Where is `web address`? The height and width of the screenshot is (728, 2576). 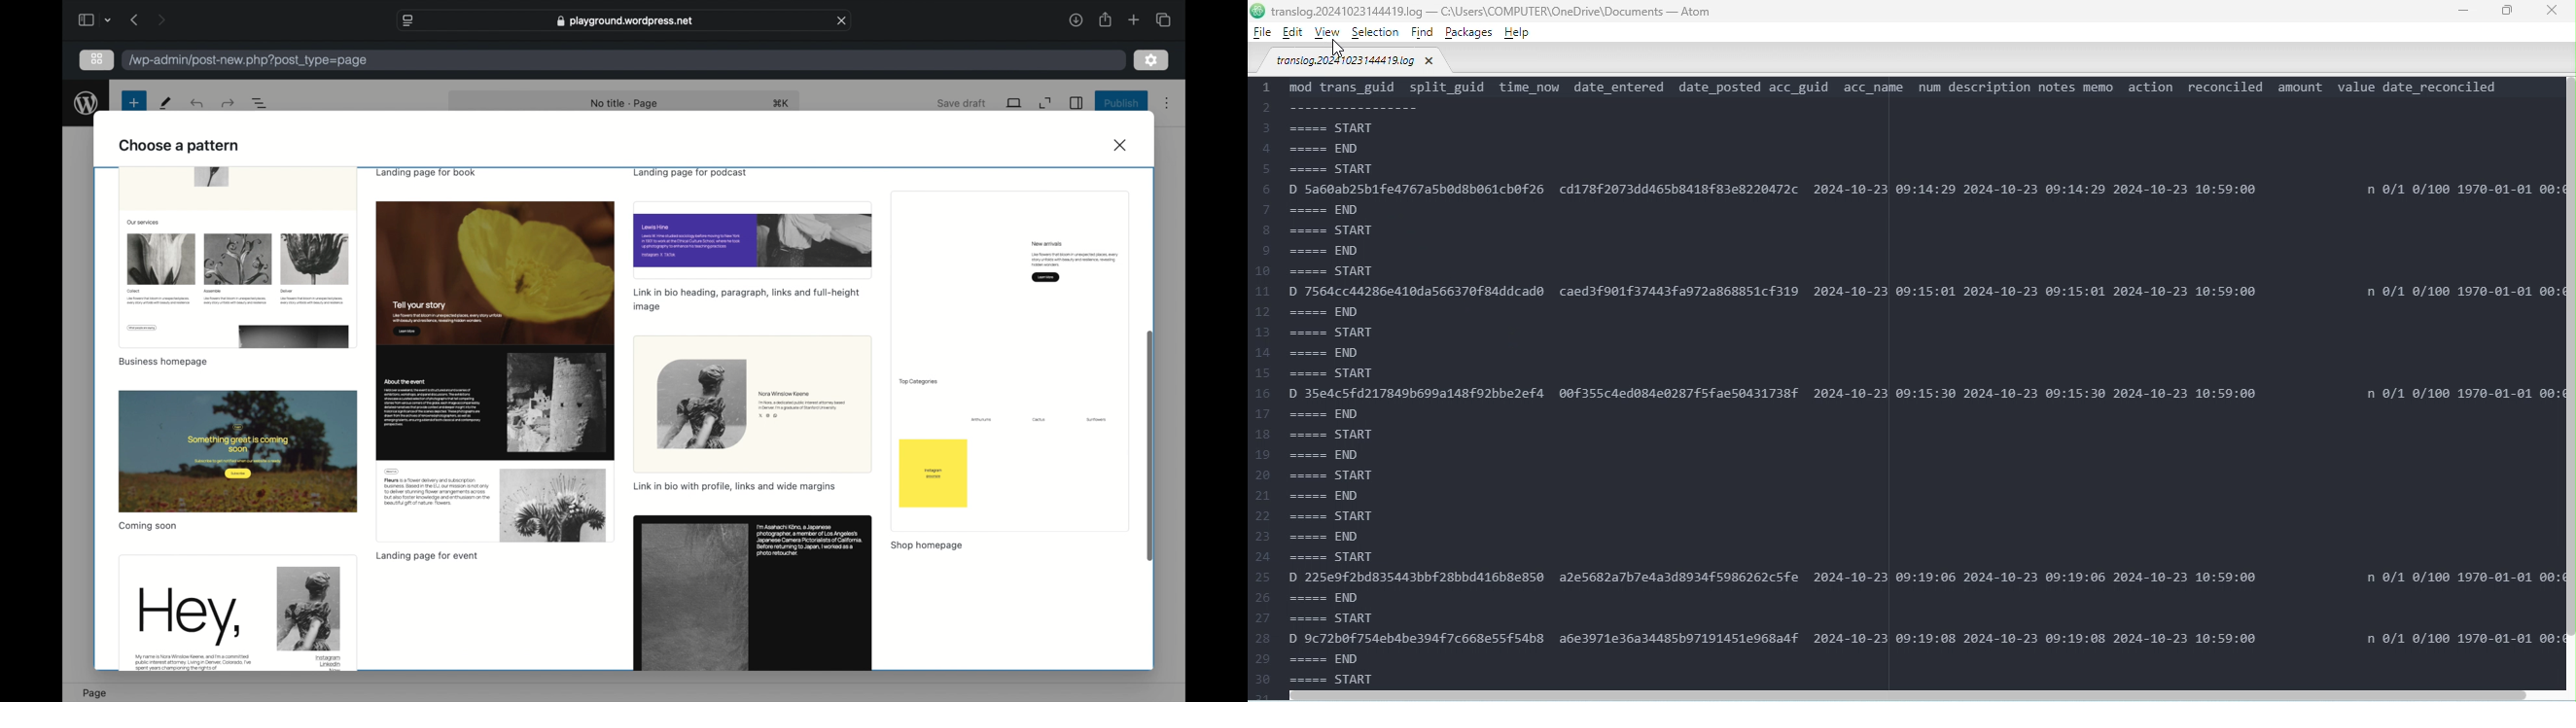
web address is located at coordinates (625, 20).